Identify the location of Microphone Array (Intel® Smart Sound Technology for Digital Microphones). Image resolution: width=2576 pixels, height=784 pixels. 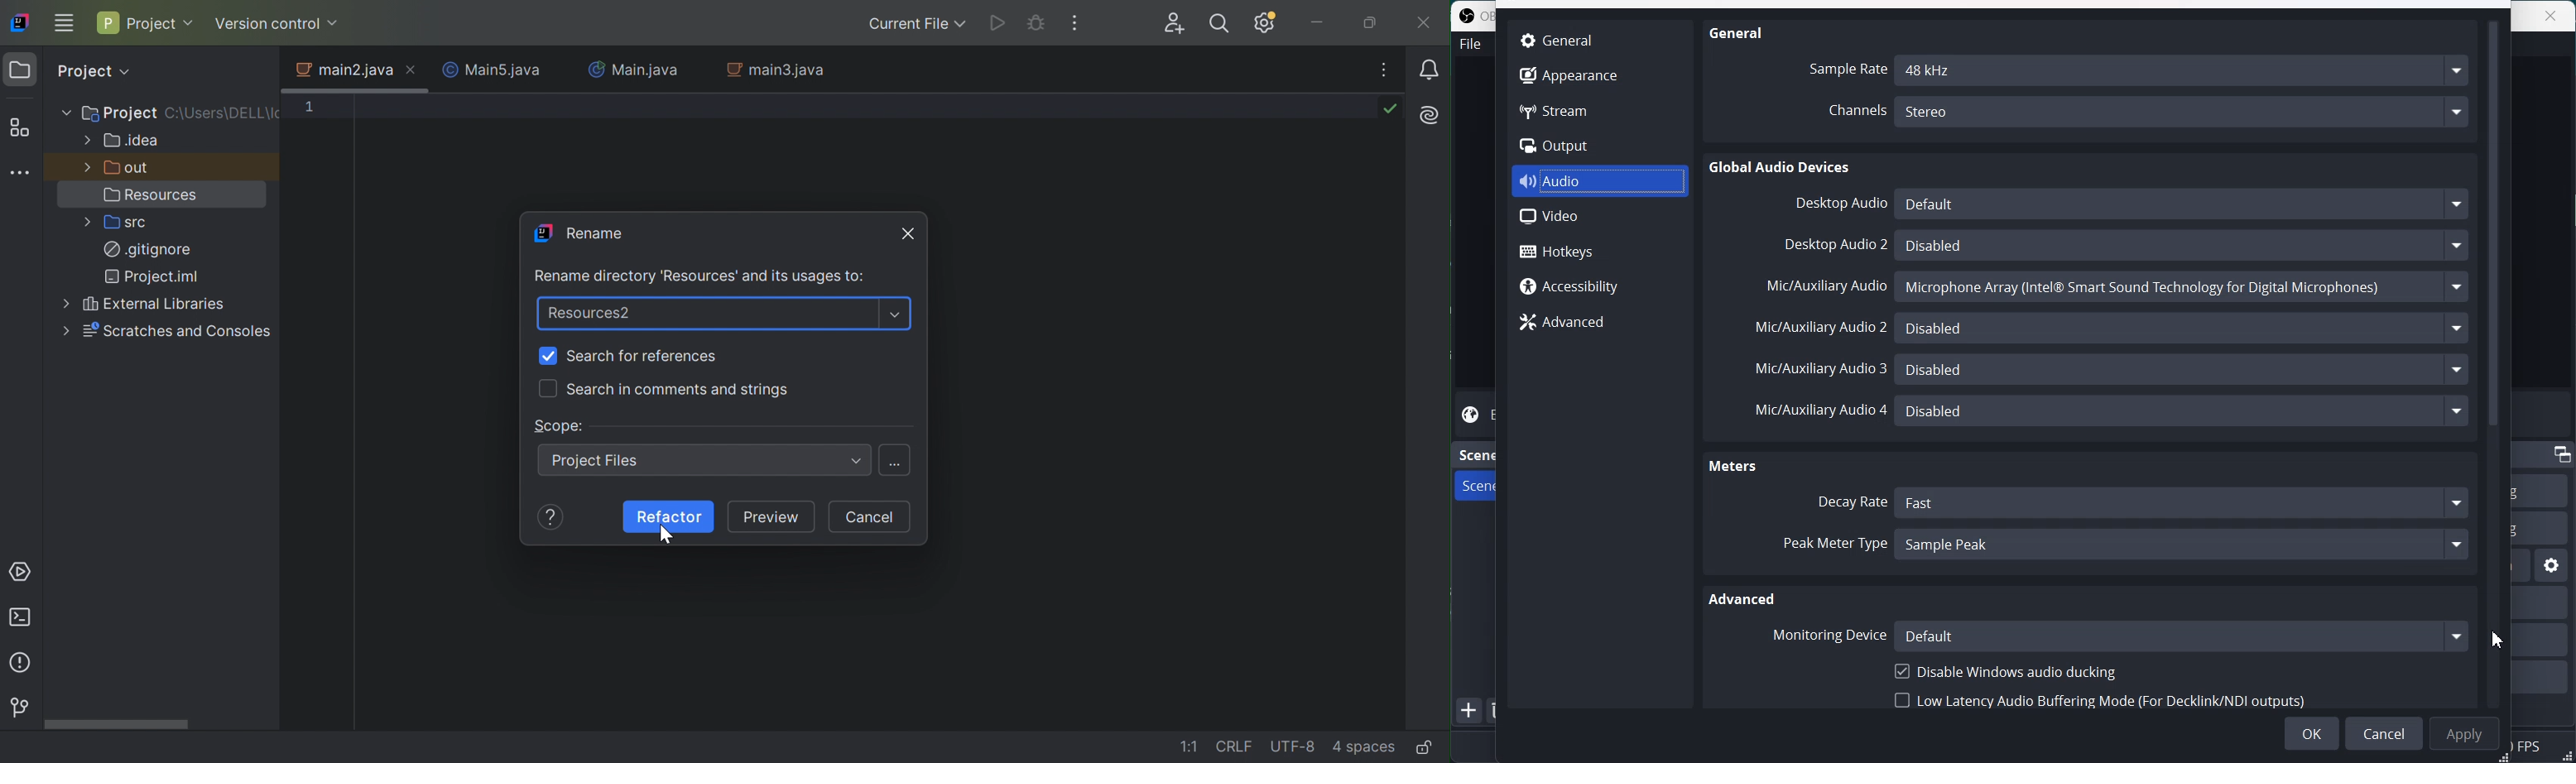
(2183, 287).